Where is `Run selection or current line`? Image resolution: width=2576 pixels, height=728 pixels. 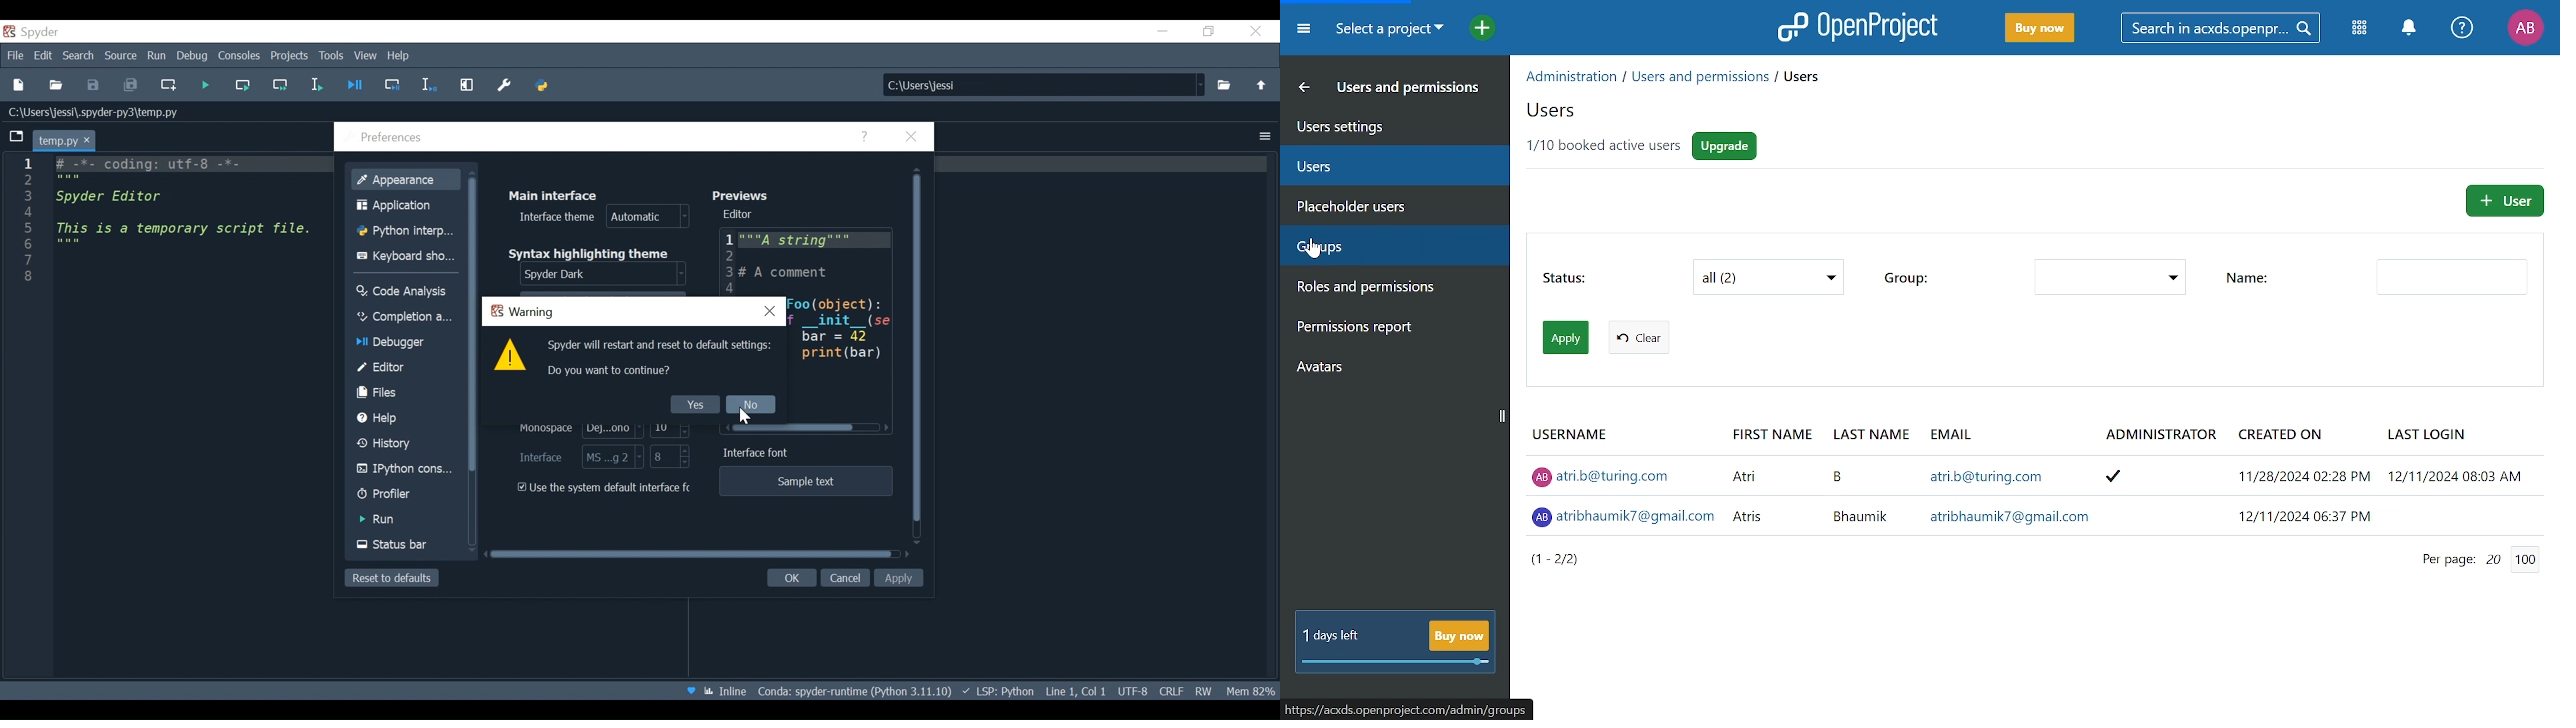
Run selection or current line is located at coordinates (317, 85).